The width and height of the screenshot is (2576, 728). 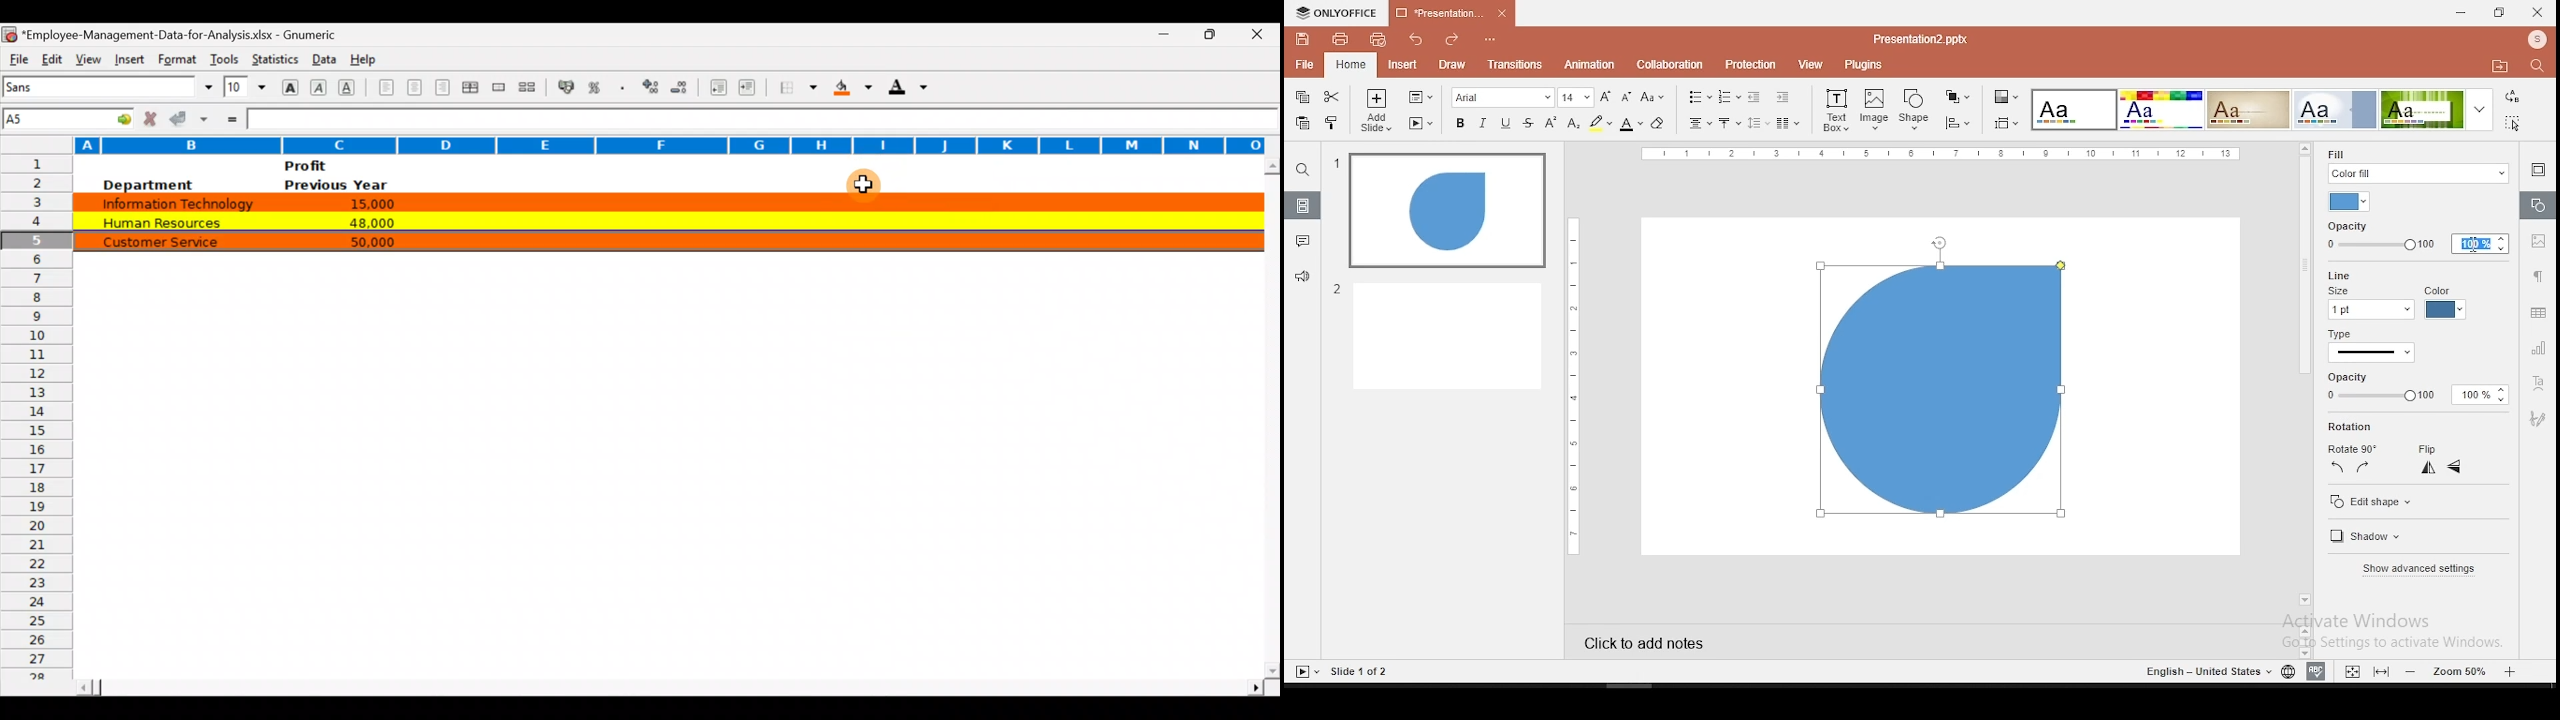 I want to click on select all, so click(x=2510, y=125).